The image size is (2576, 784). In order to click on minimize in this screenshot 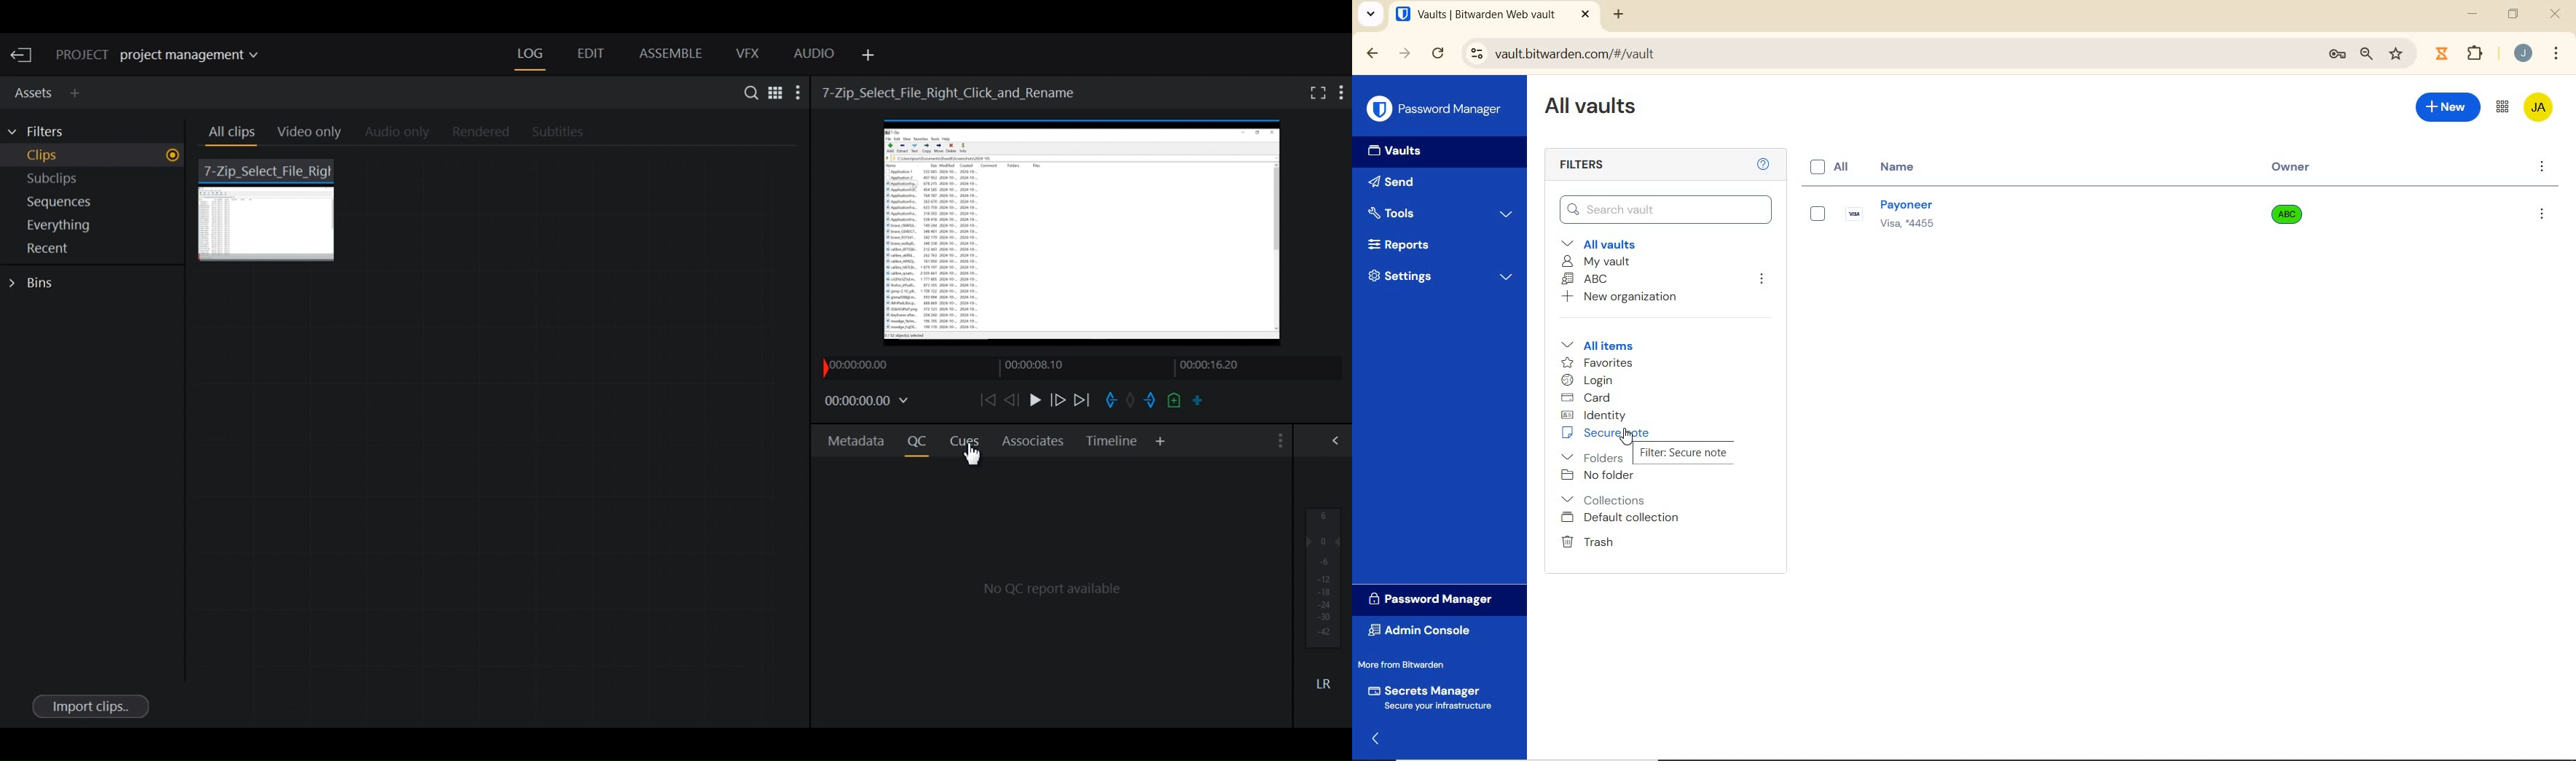, I will do `click(2473, 13)`.